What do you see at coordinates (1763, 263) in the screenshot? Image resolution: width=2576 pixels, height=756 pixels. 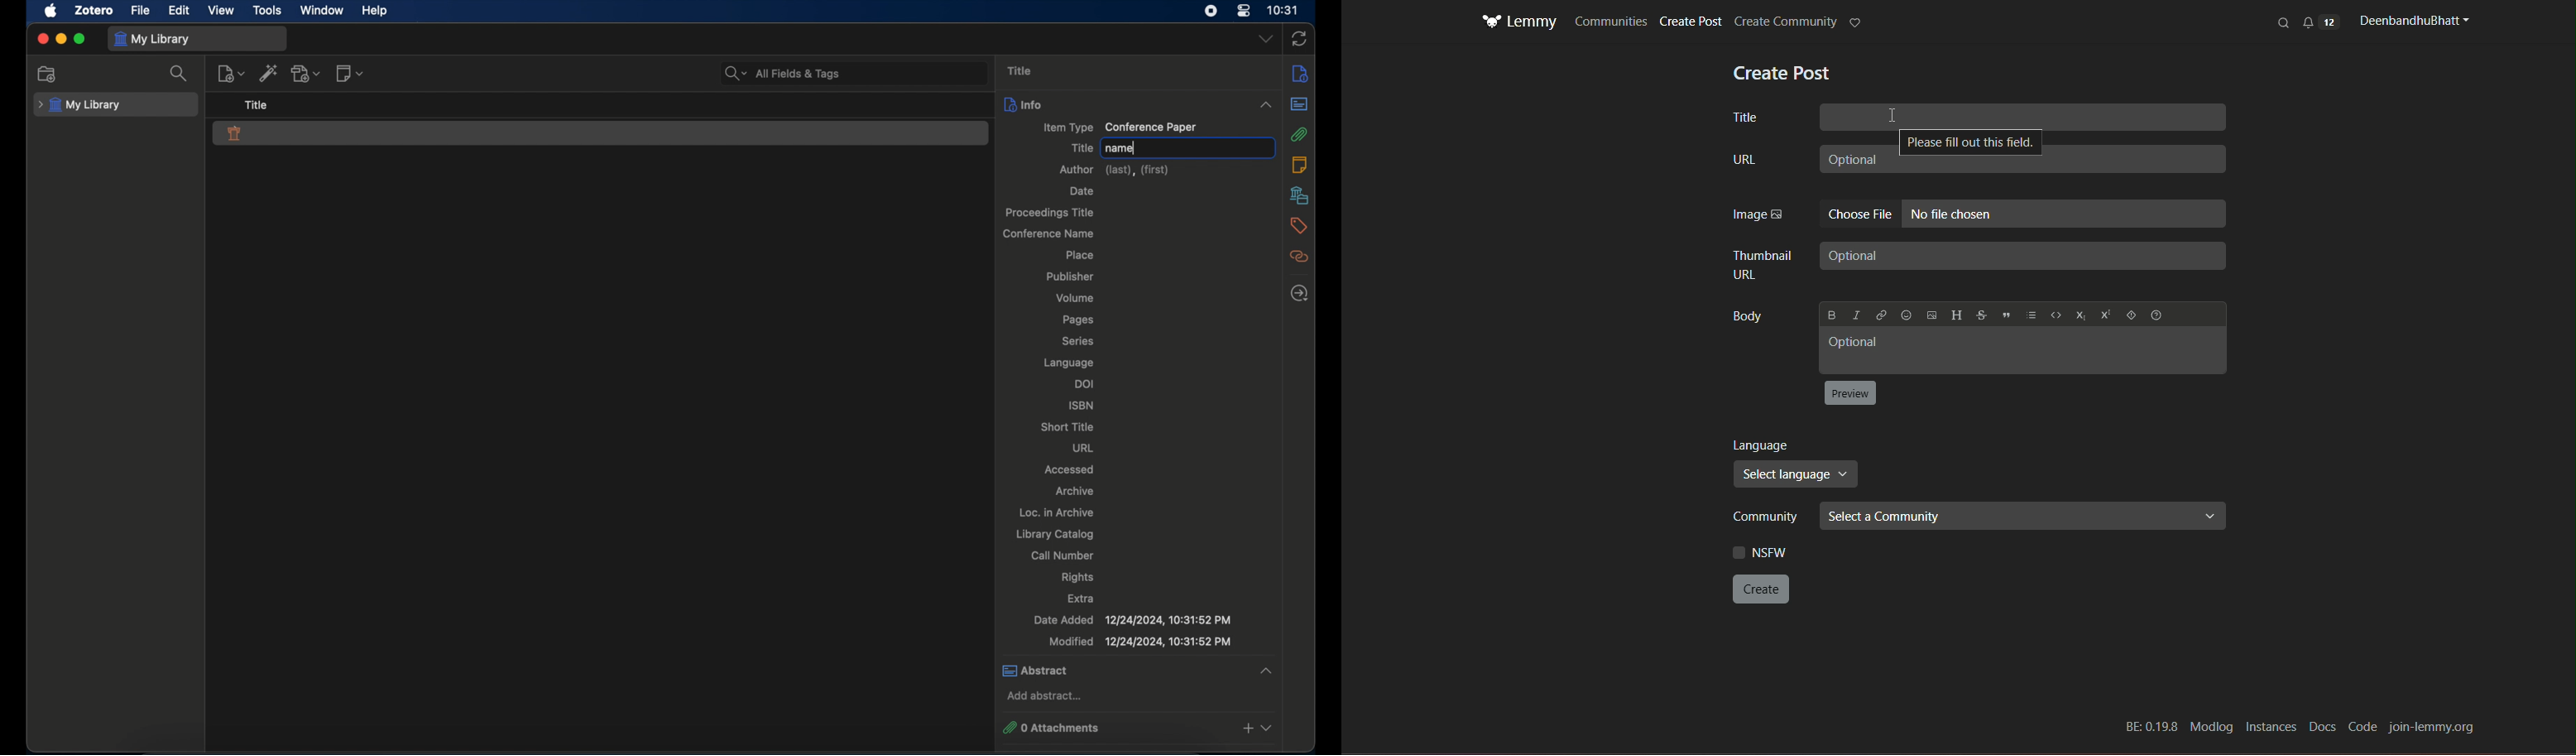 I see `thumbnail URL` at bounding box center [1763, 263].